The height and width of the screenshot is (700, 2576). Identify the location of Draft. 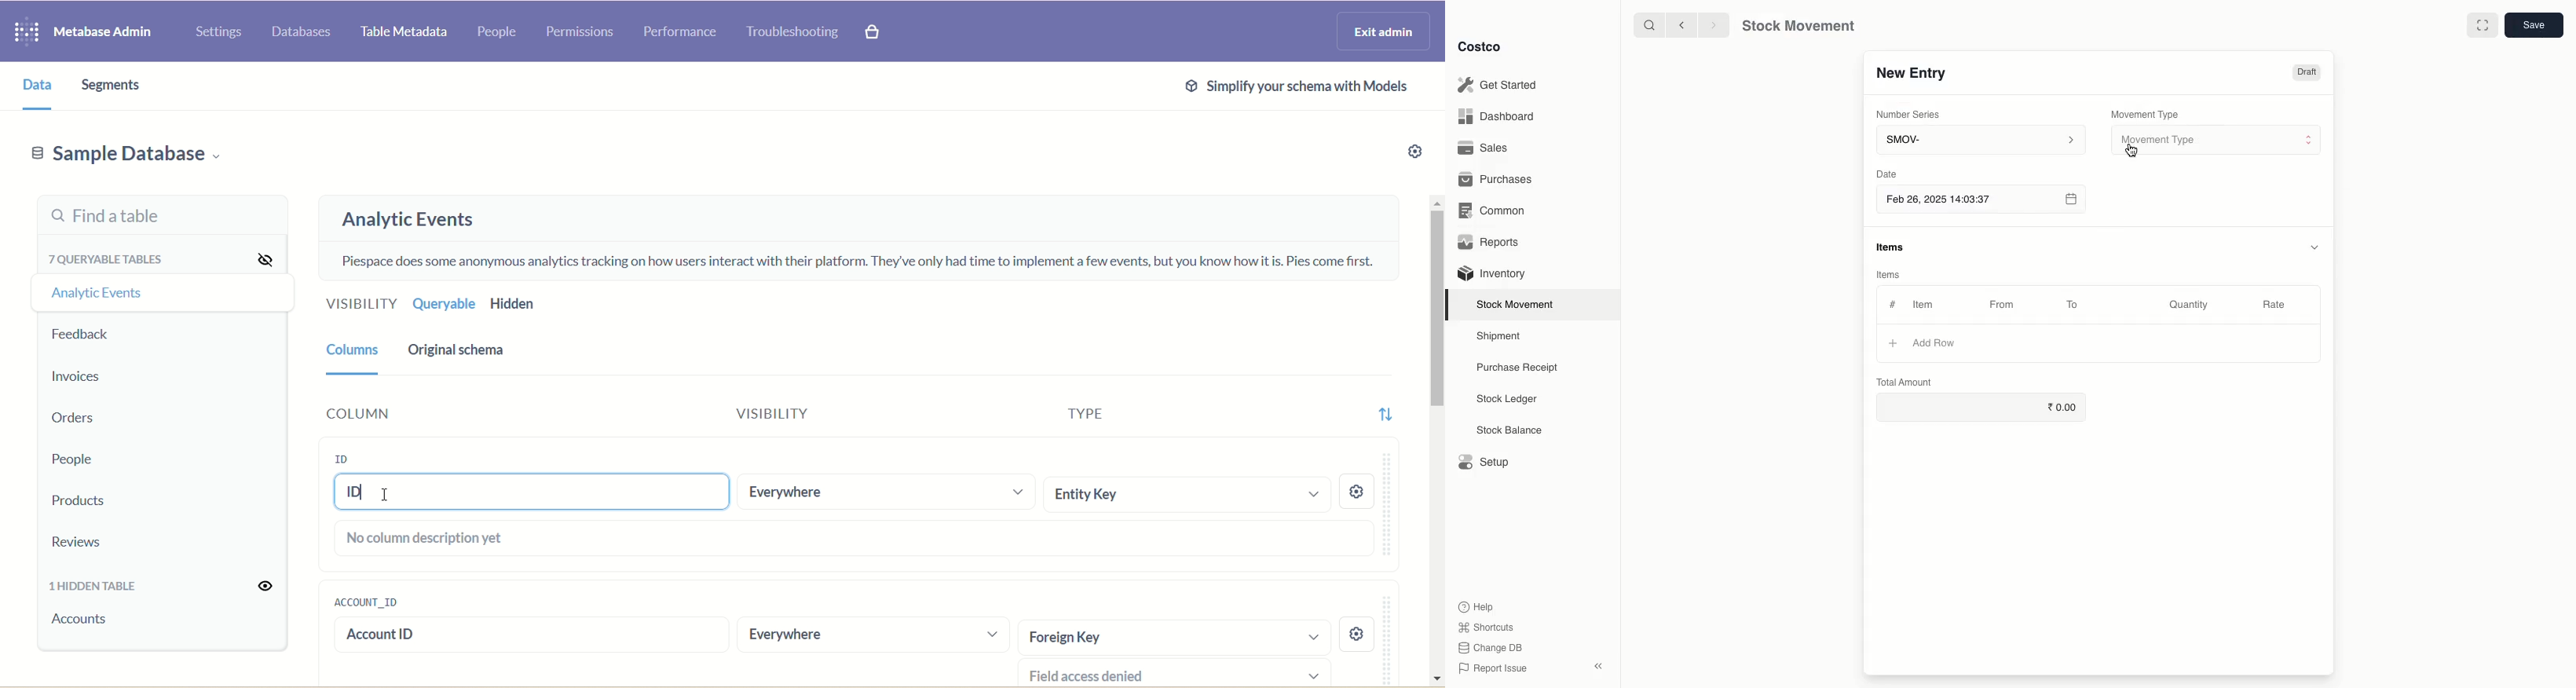
(2306, 74).